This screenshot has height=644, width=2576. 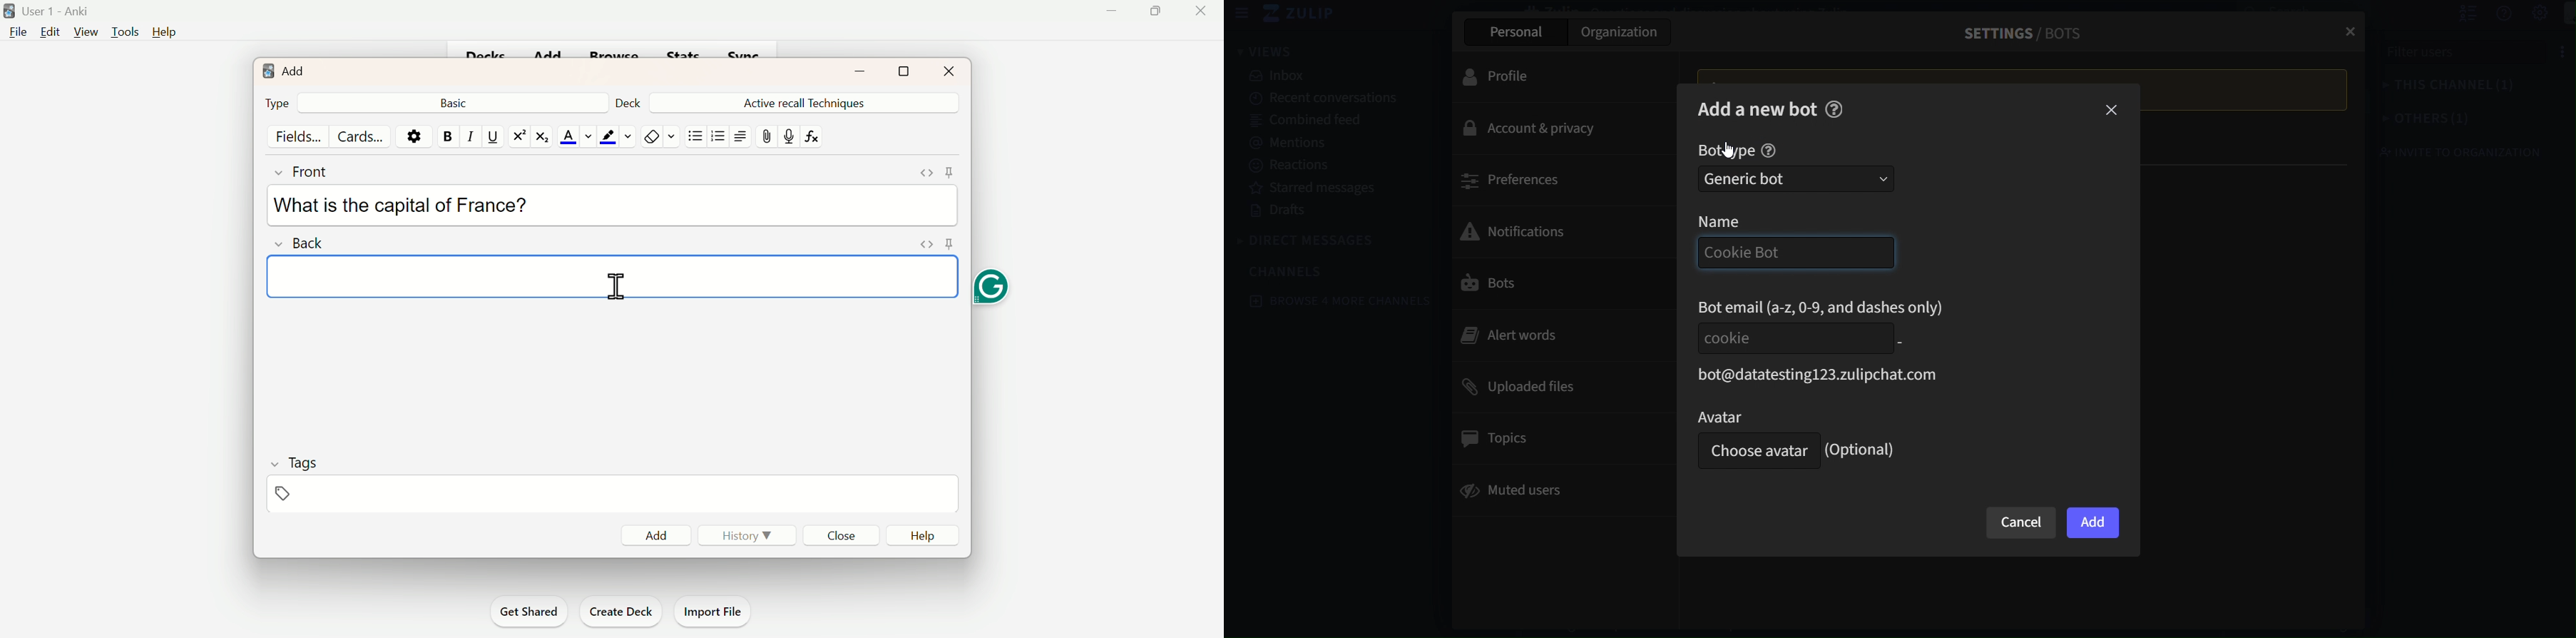 What do you see at coordinates (1550, 230) in the screenshot?
I see `notifications` at bounding box center [1550, 230].